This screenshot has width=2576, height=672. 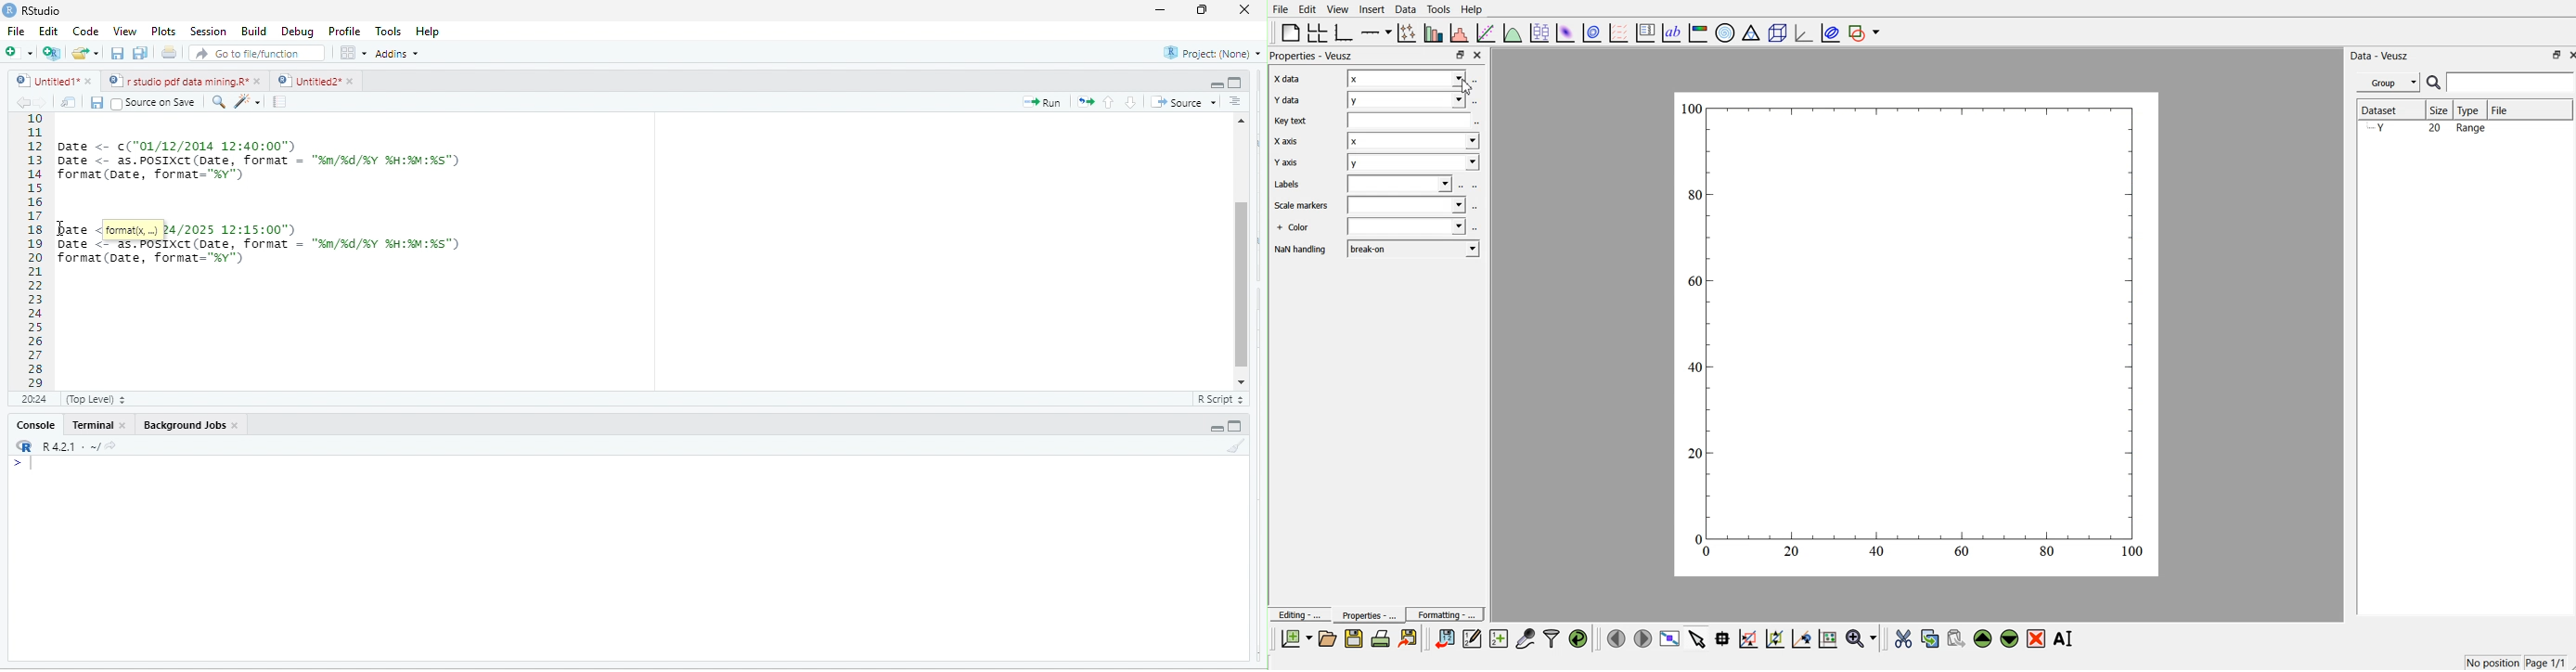 What do you see at coordinates (1670, 638) in the screenshot?
I see `View plot full screen` at bounding box center [1670, 638].